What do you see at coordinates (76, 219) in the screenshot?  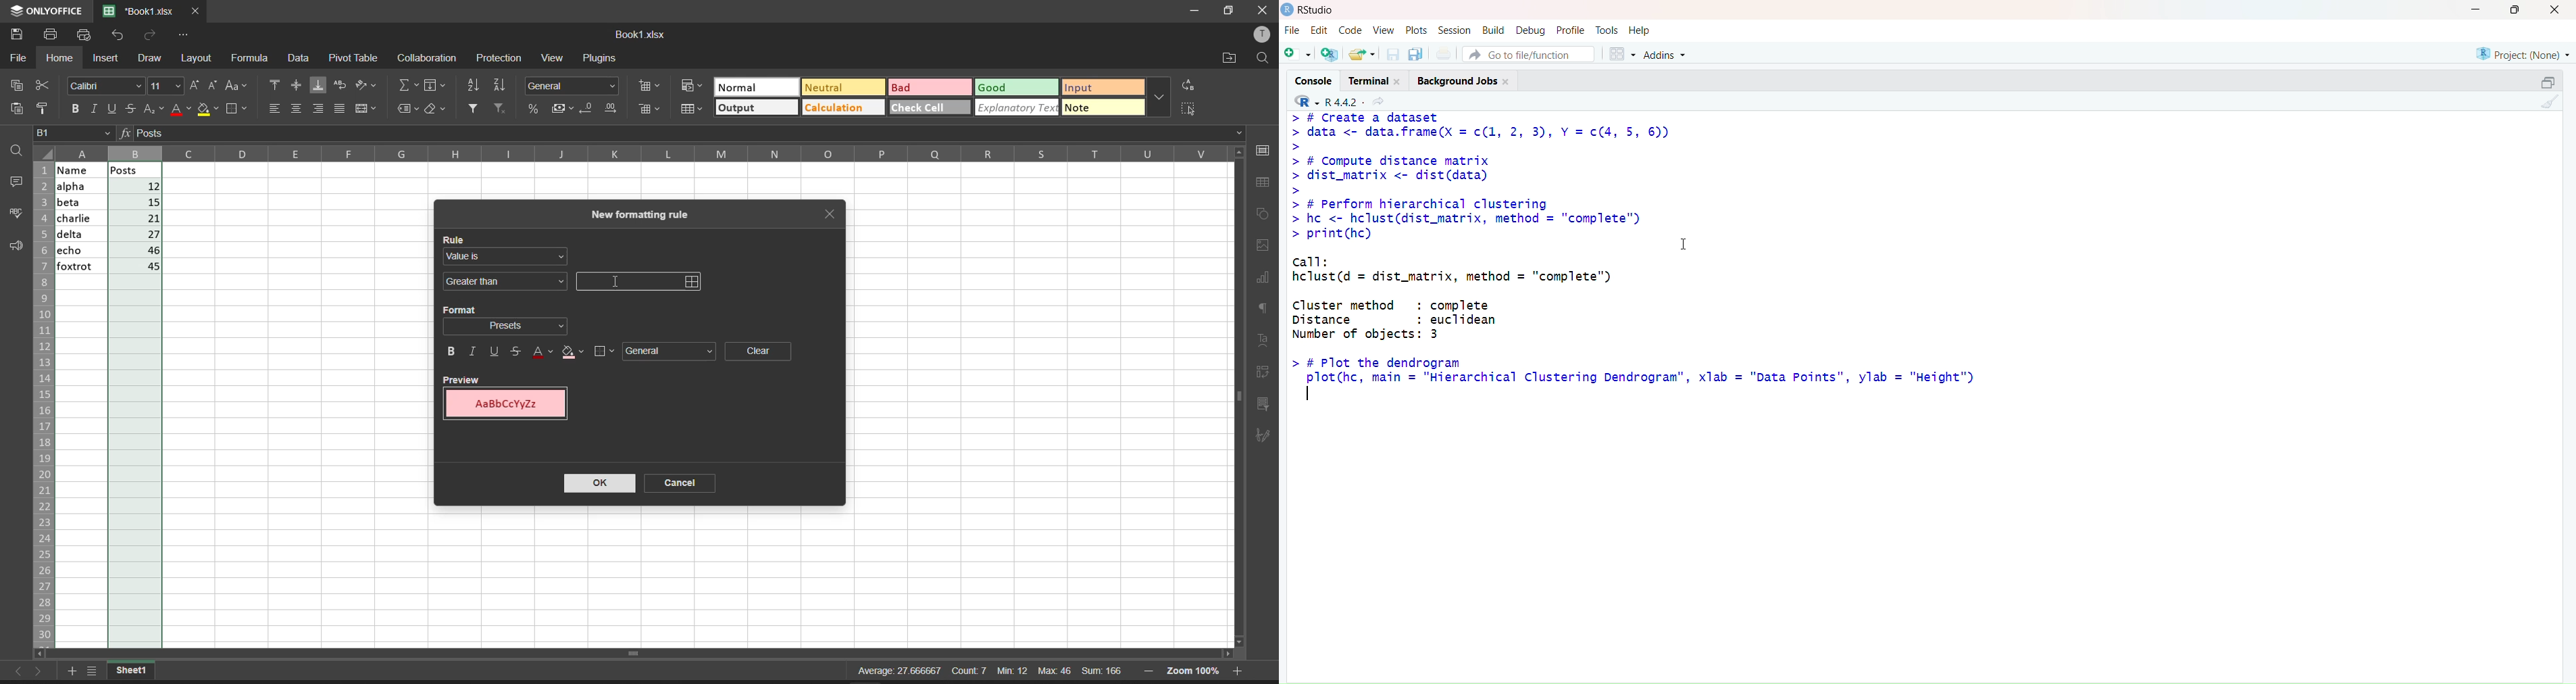 I see `name` at bounding box center [76, 219].